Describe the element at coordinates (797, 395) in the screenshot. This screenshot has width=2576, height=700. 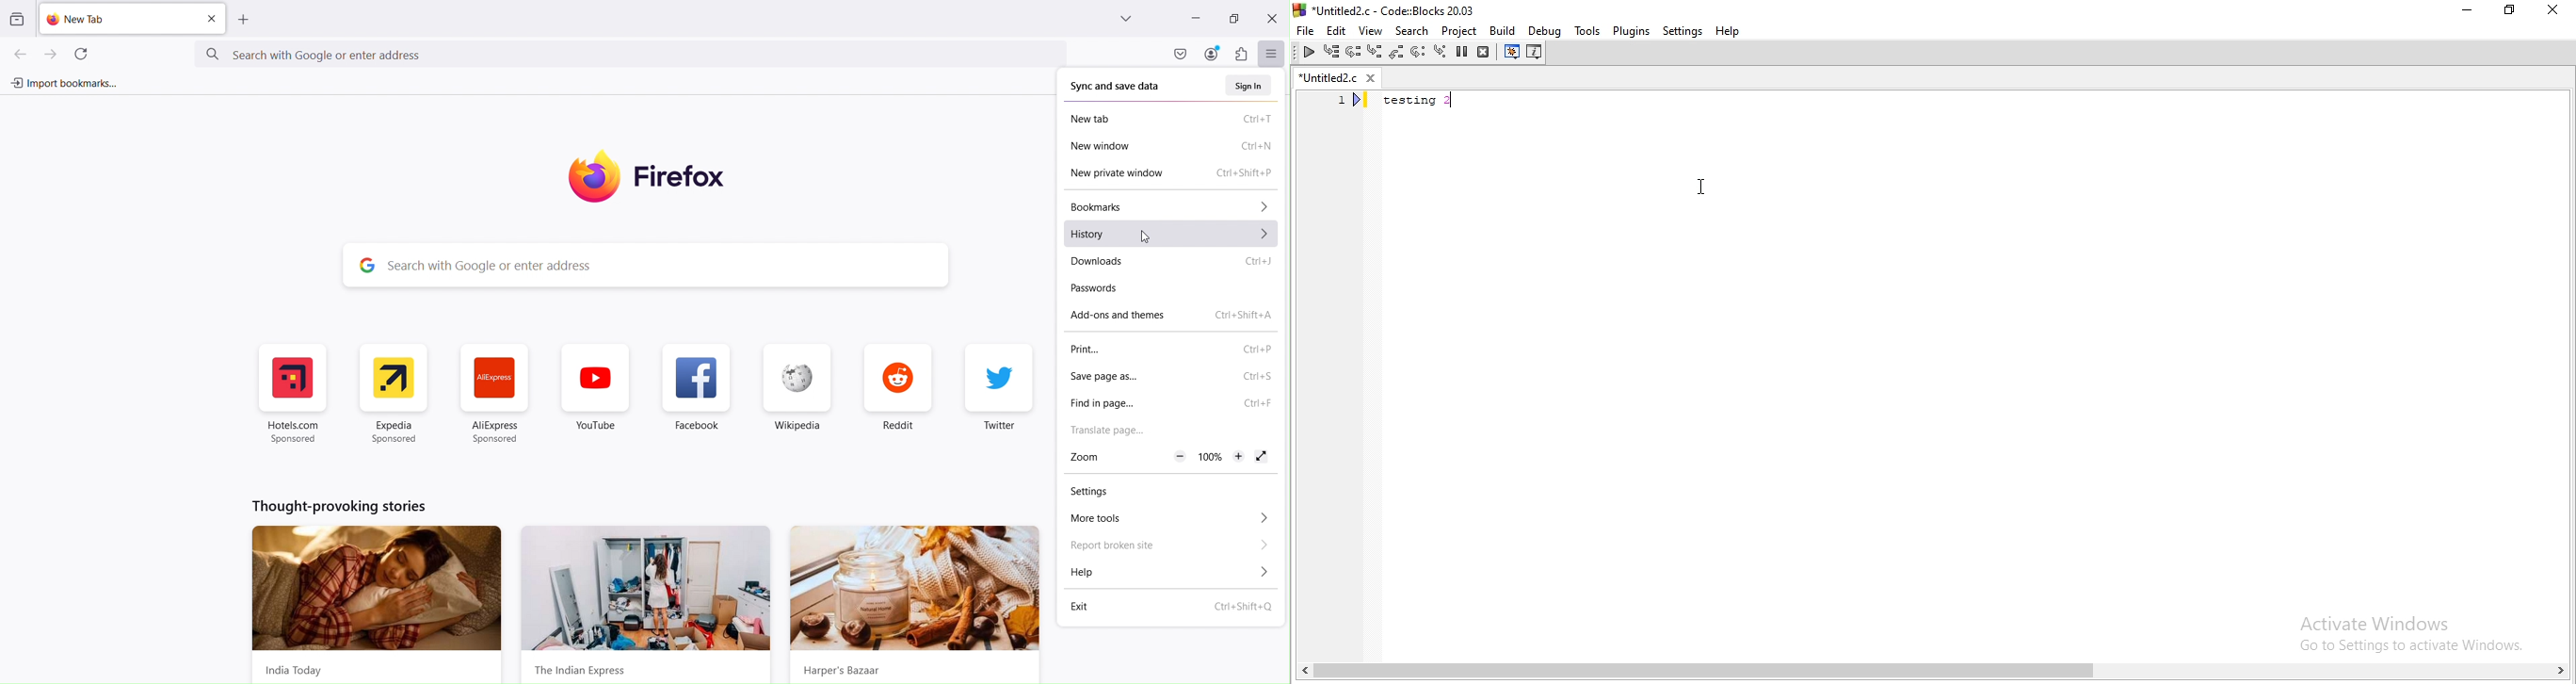
I see `Wikipedia Shortcut` at that location.